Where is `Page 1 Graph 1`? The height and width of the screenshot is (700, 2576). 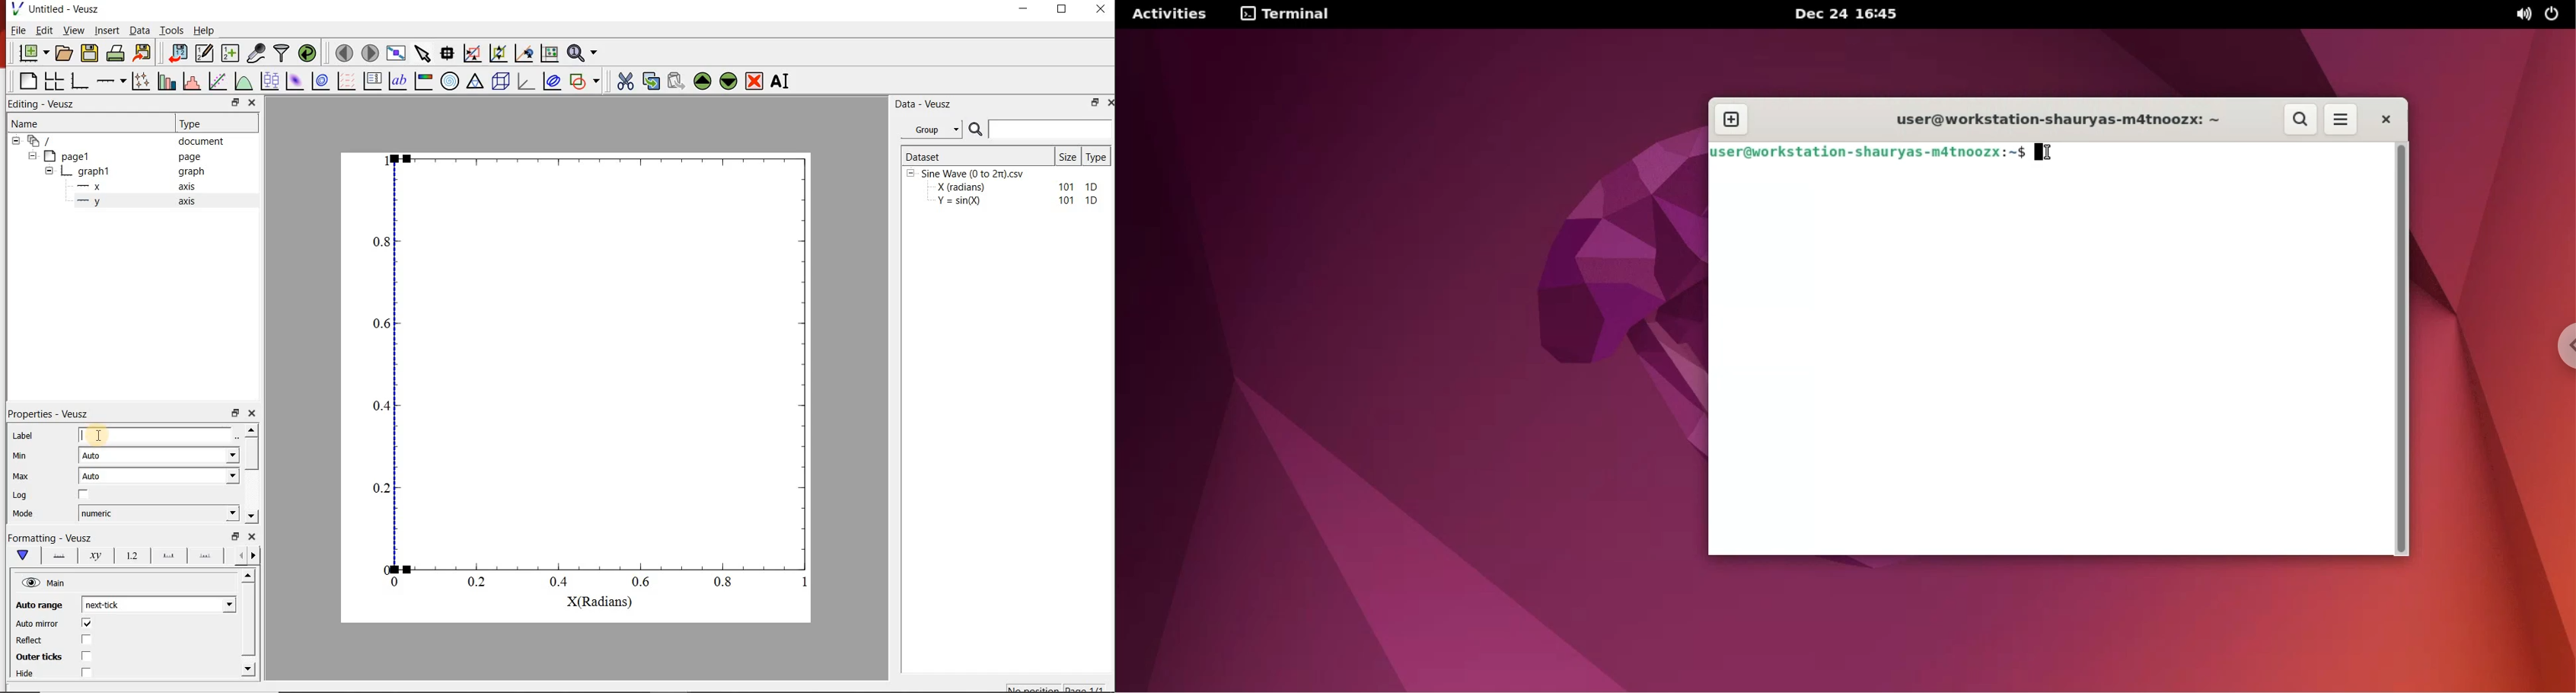 Page 1 Graph 1 is located at coordinates (64, 173).